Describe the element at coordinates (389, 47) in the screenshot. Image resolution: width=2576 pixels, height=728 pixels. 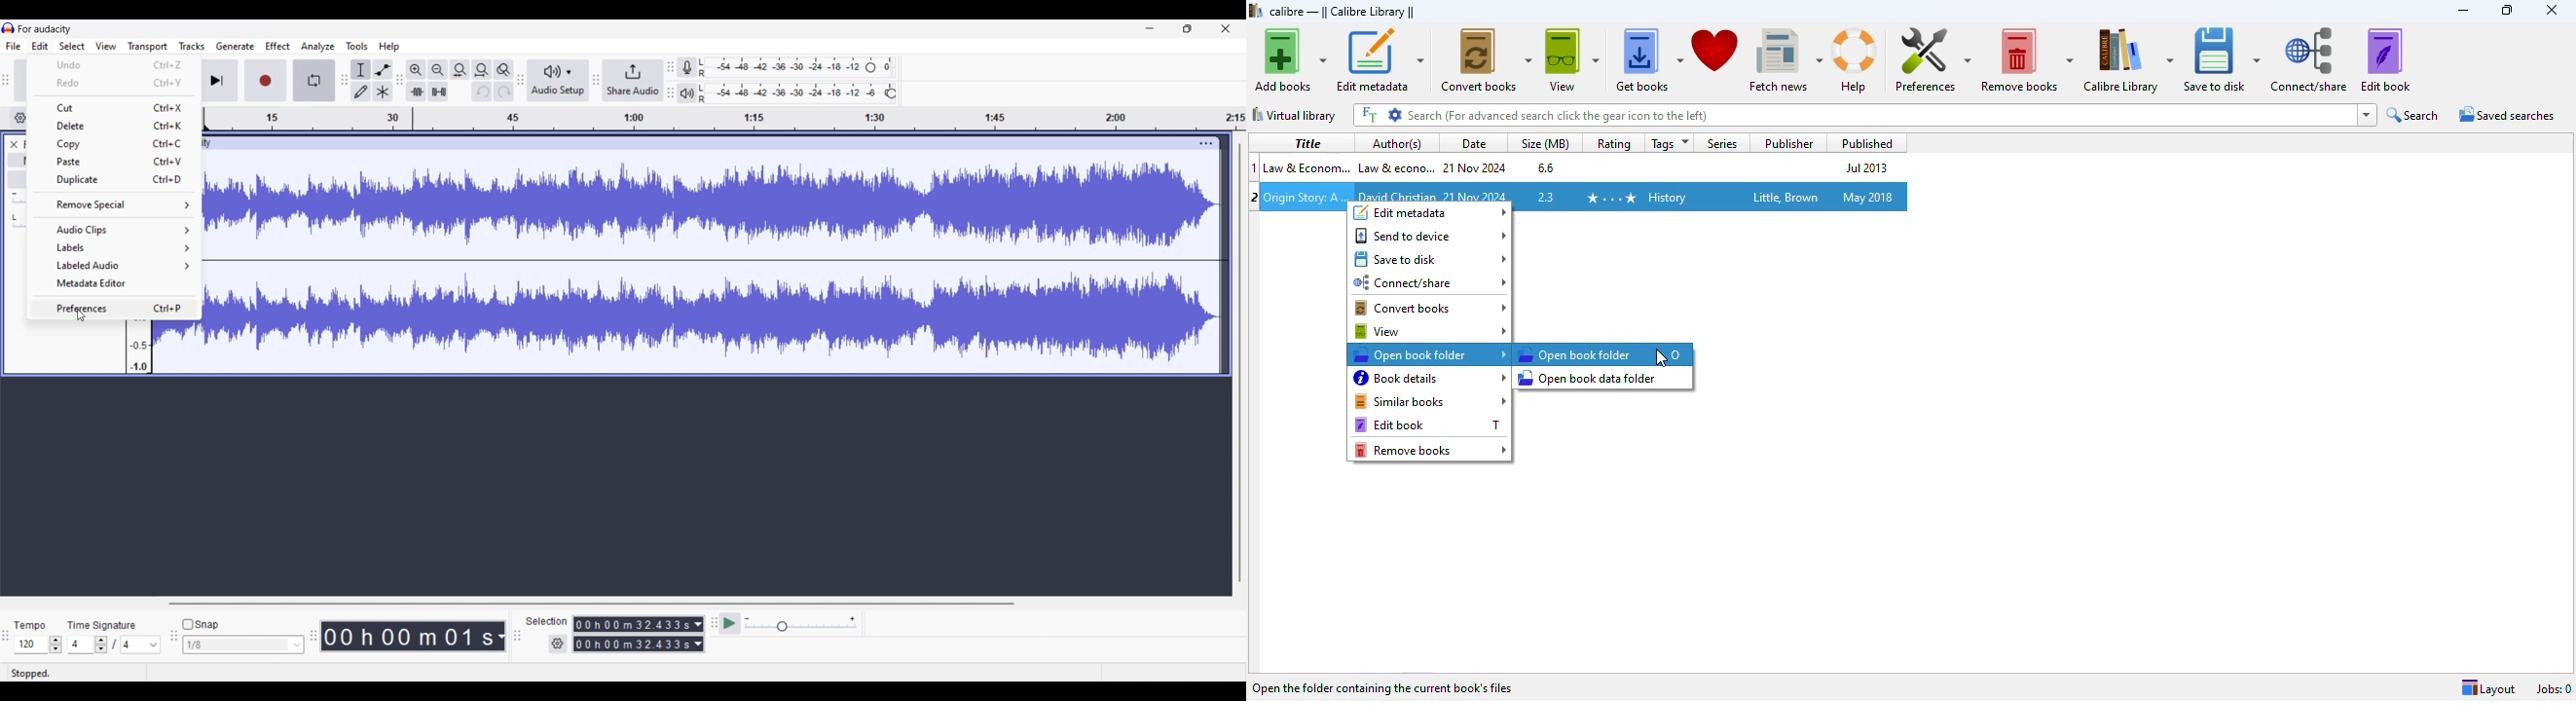
I see `Help menu` at that location.